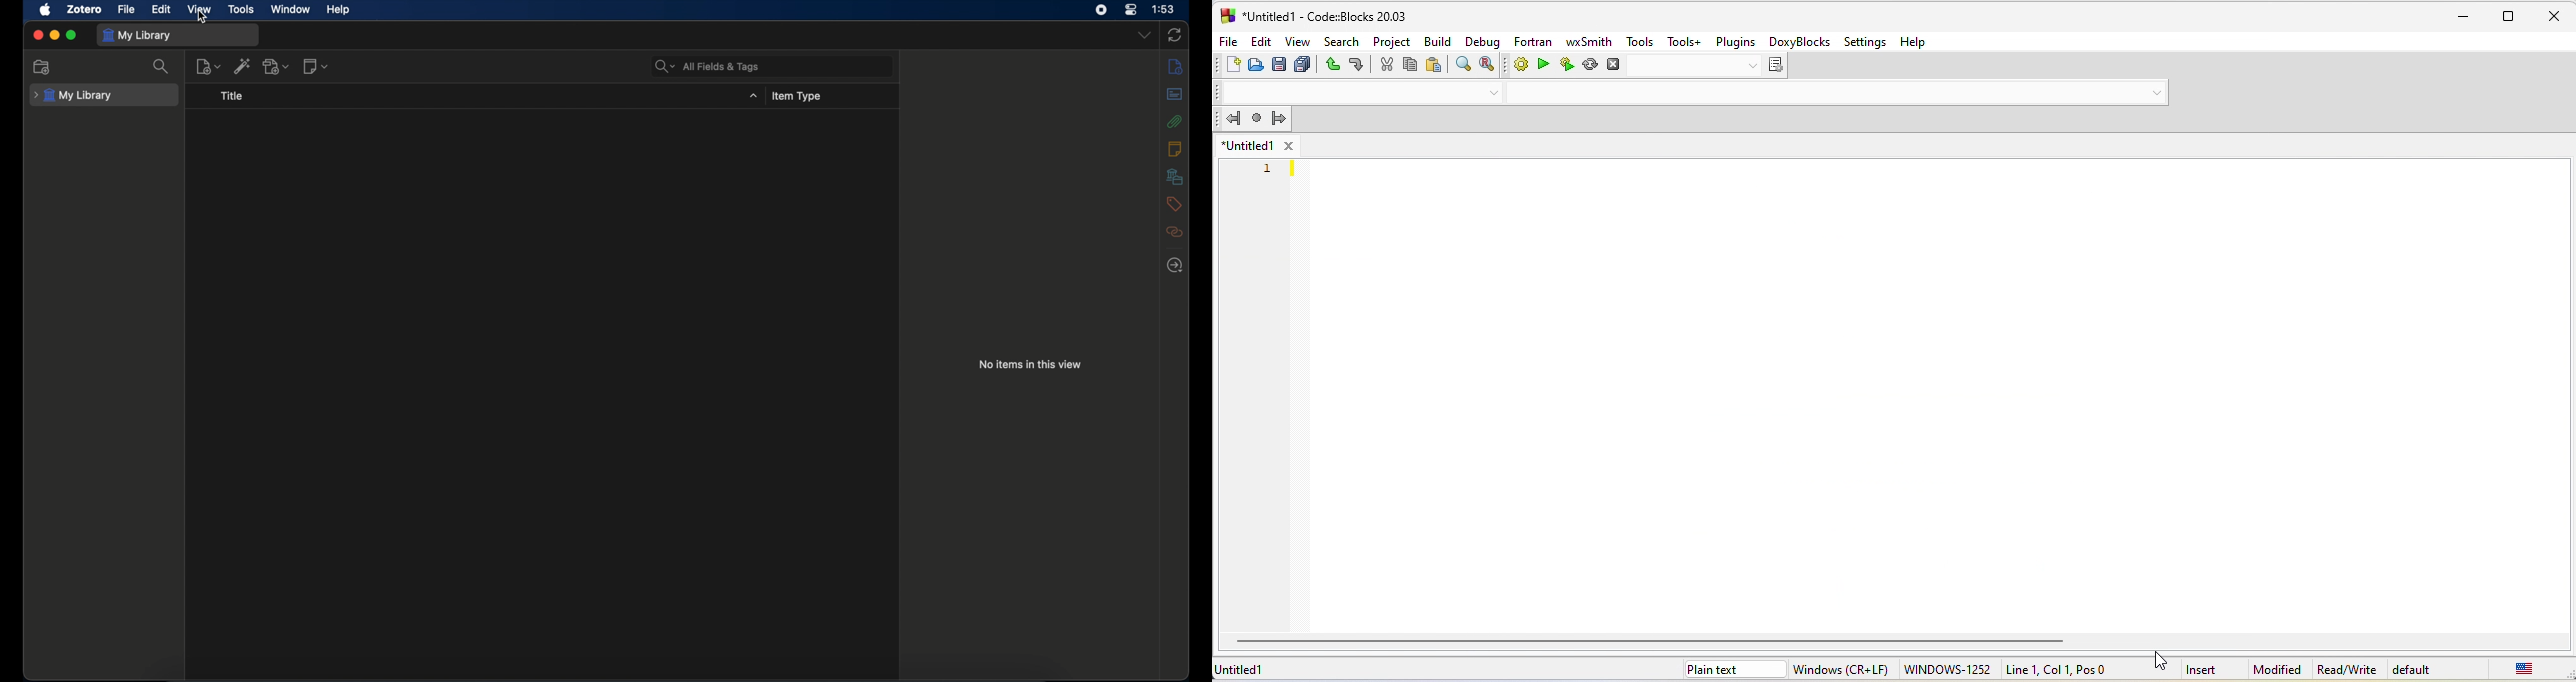 This screenshot has width=2576, height=700. What do you see at coordinates (1101, 9) in the screenshot?
I see `screen recorder` at bounding box center [1101, 9].